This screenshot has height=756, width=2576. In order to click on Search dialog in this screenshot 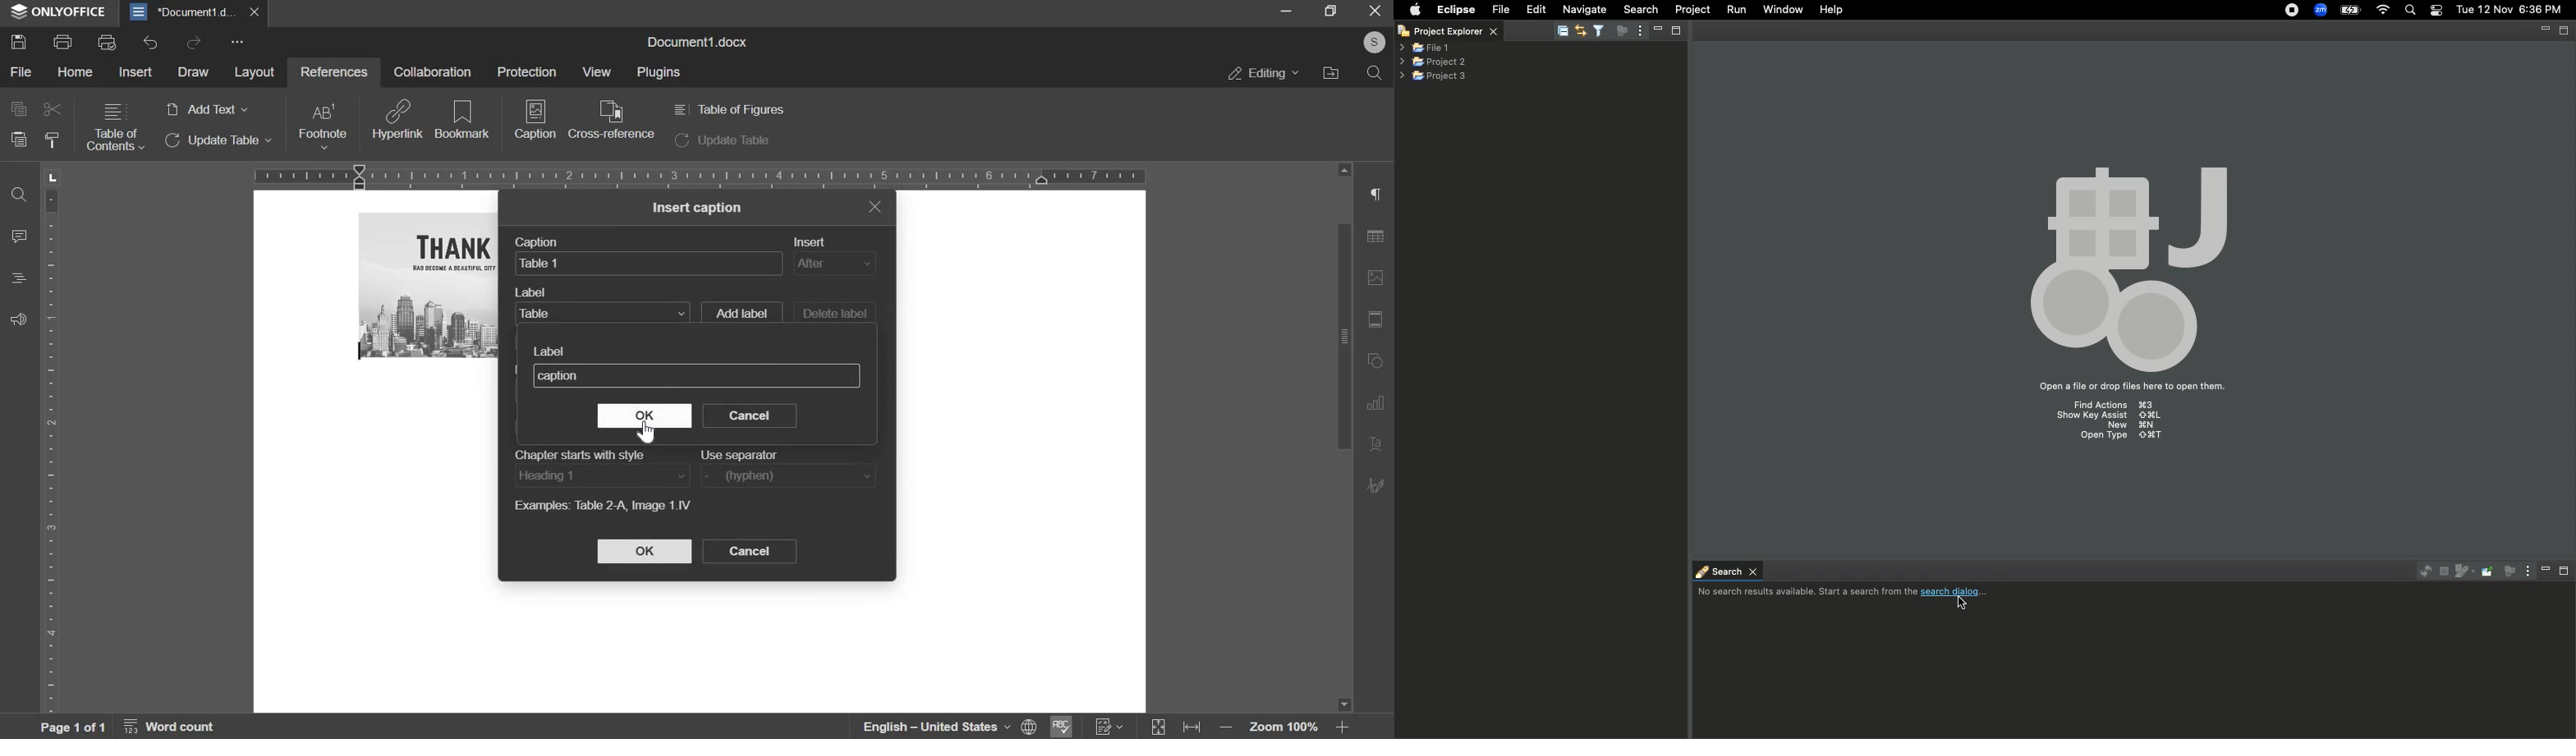, I will do `click(1848, 594)`.